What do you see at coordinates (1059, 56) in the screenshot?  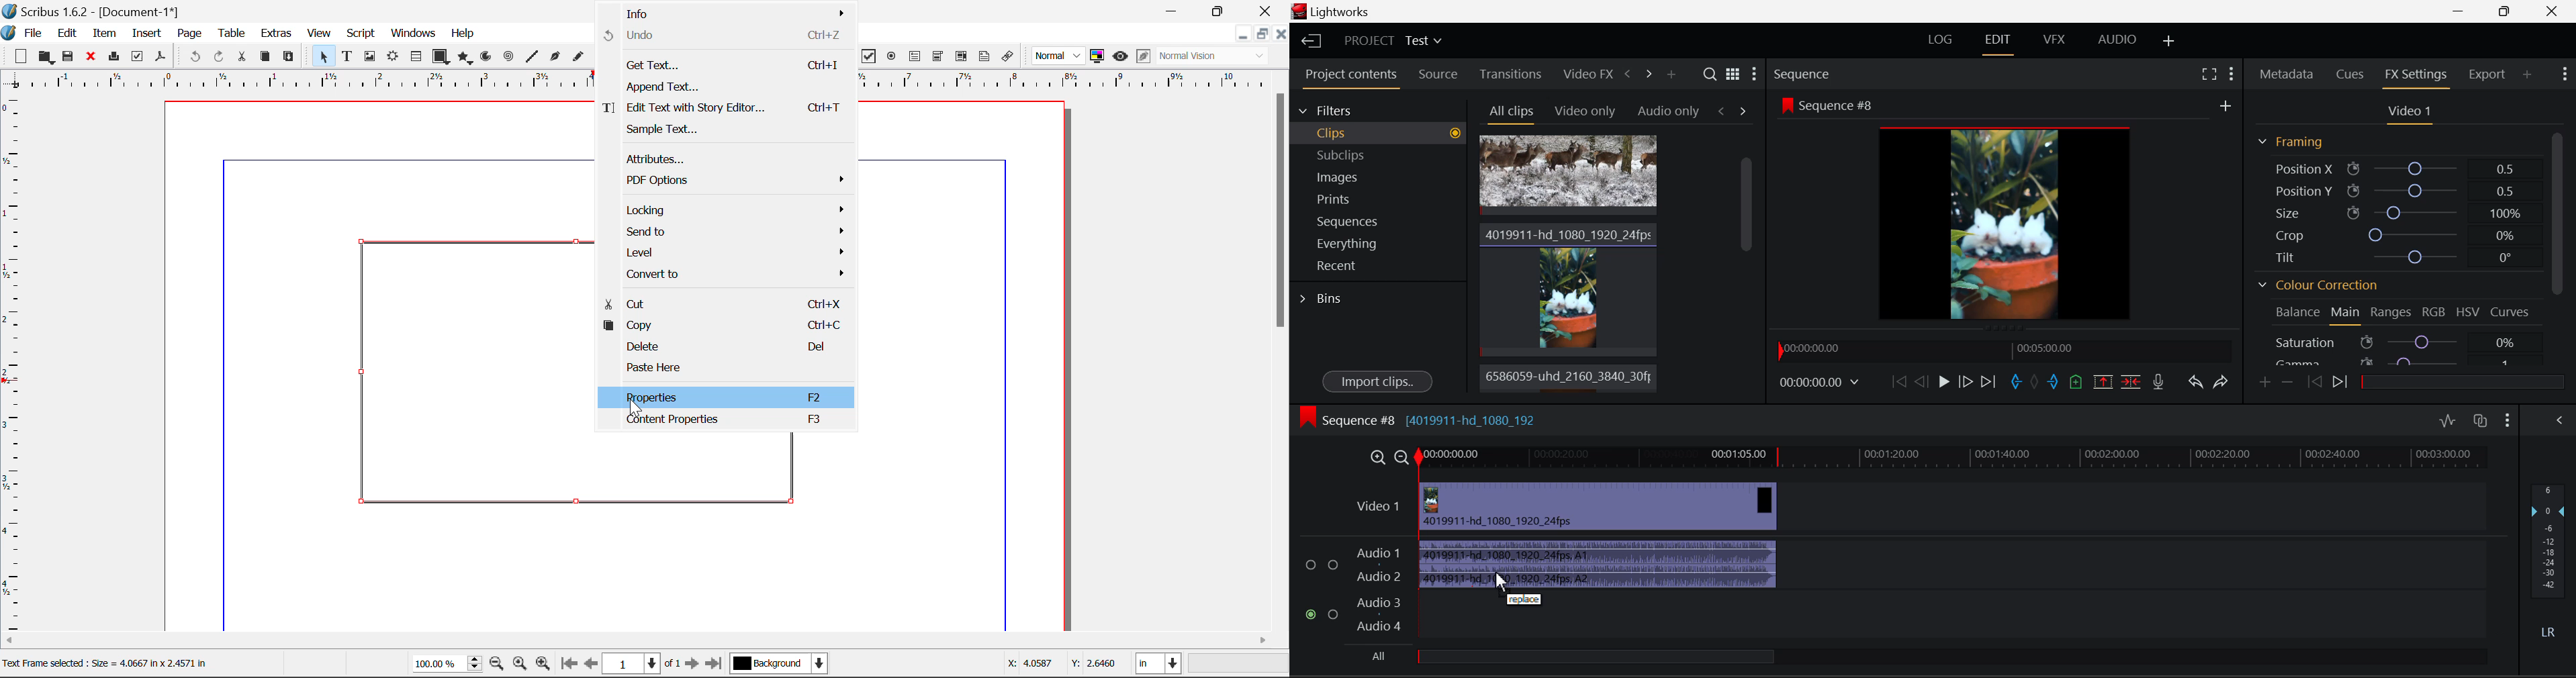 I see `Preview Mode` at bounding box center [1059, 56].